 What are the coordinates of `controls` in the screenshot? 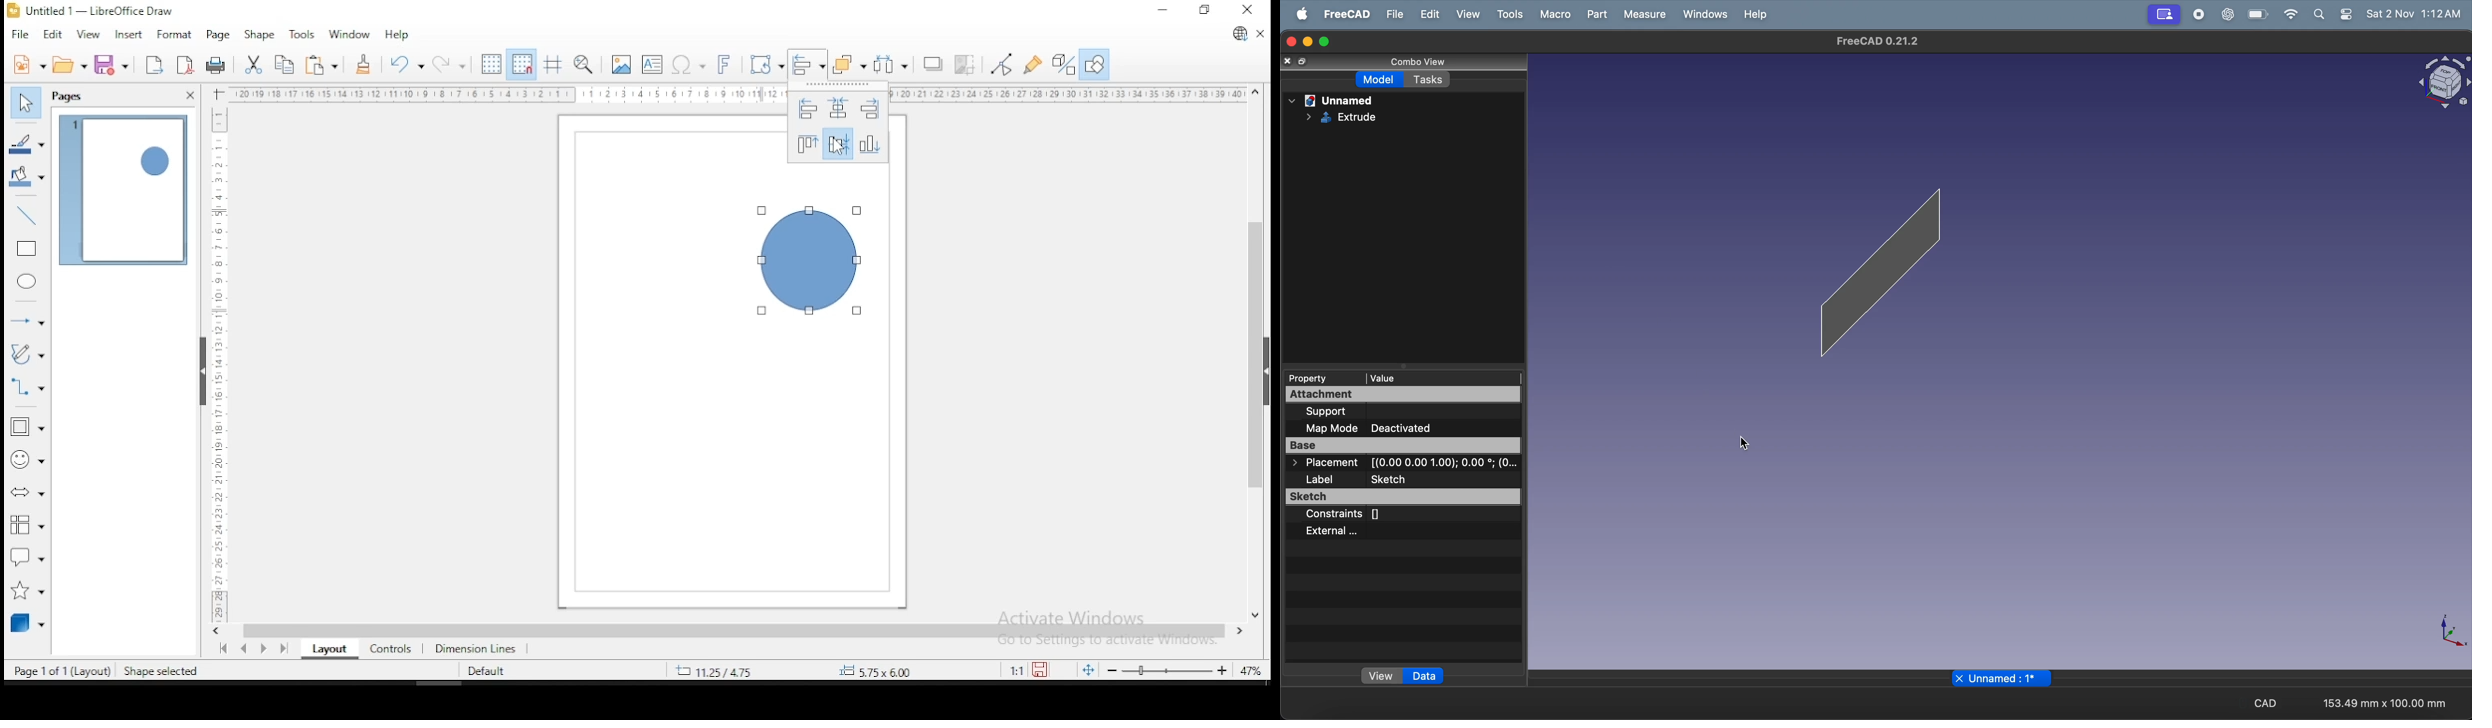 It's located at (388, 647).